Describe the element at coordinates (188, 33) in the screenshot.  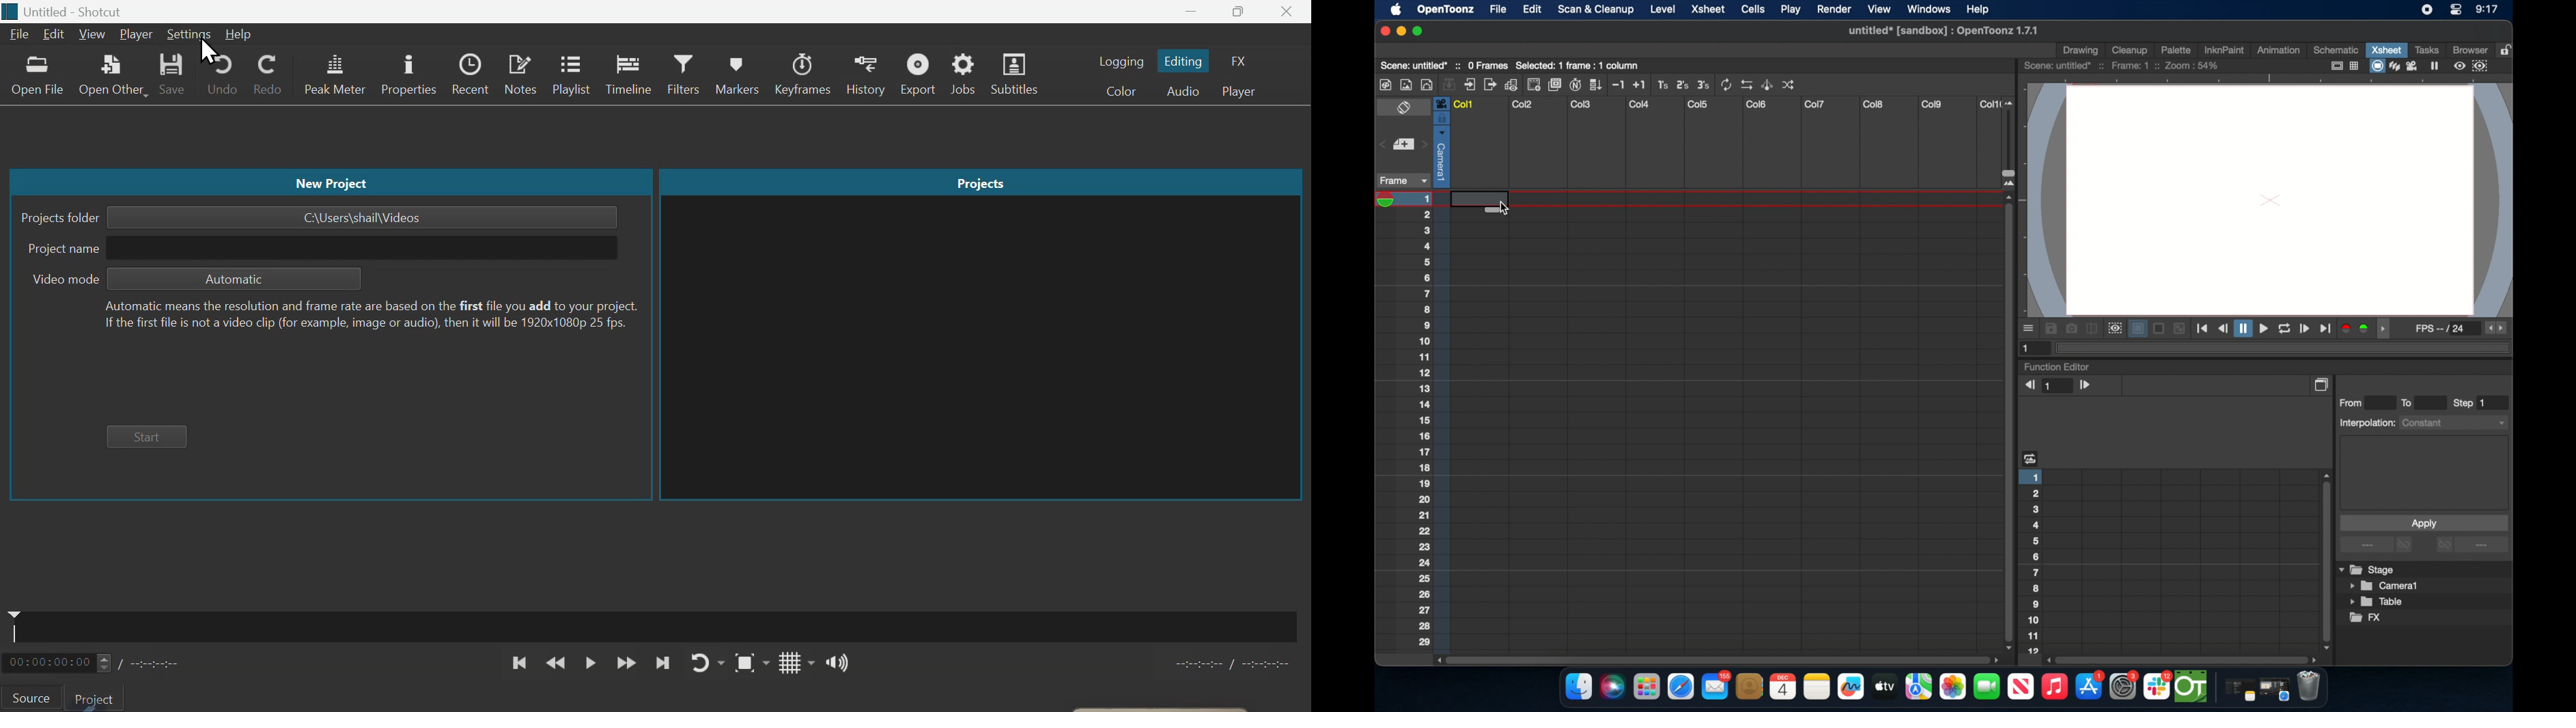
I see `Settings` at that location.